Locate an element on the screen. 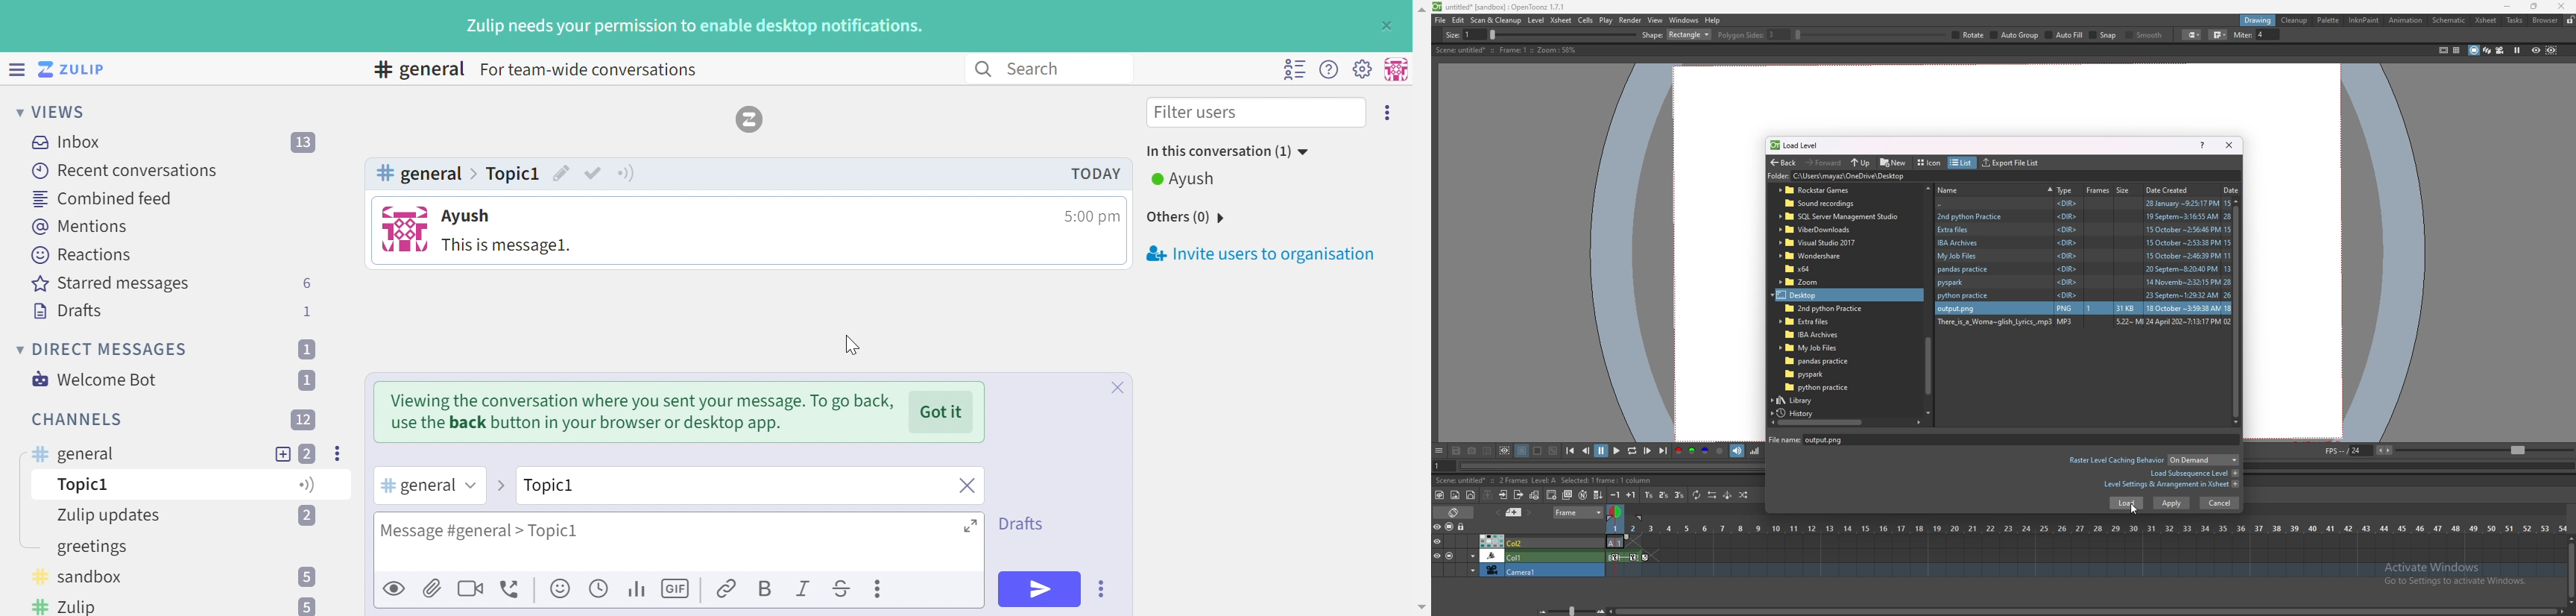  | Message #general > Topicl is located at coordinates (478, 532).